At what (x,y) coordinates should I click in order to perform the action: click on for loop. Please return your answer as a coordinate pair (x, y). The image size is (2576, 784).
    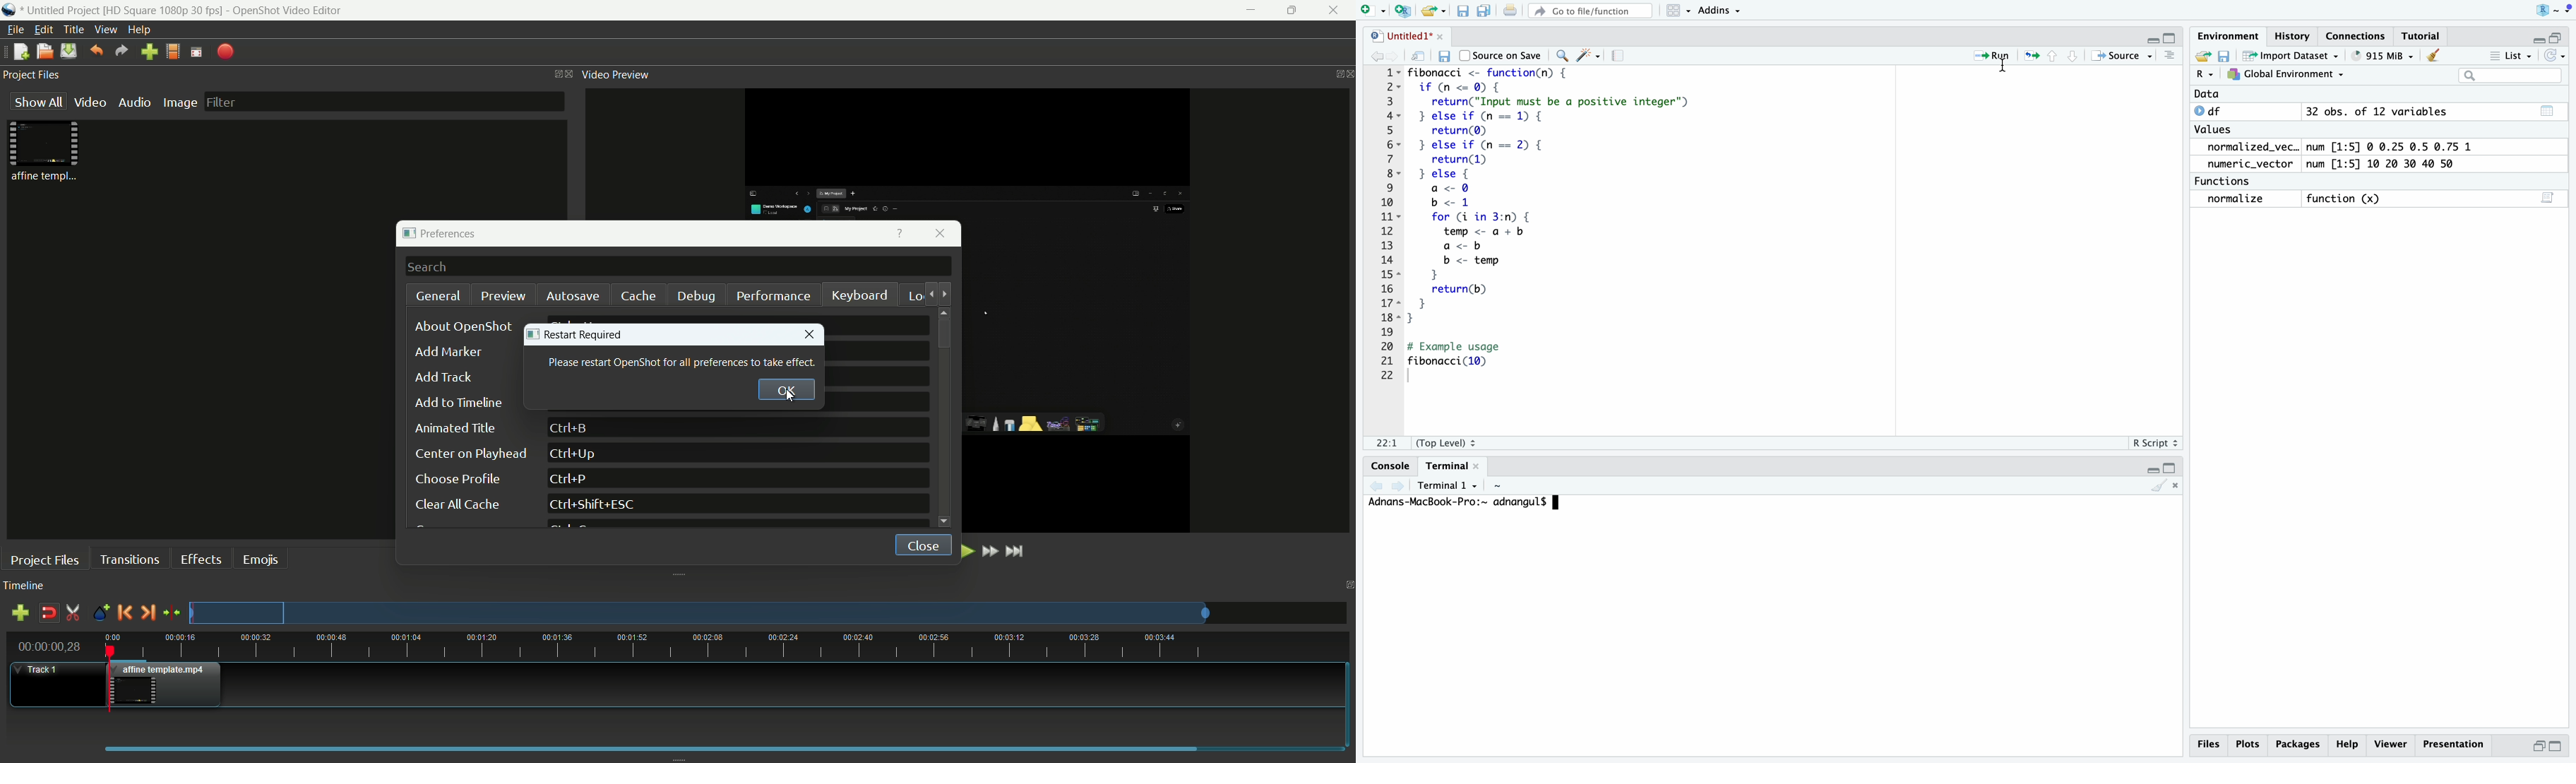
    Looking at the image, I should click on (1495, 269).